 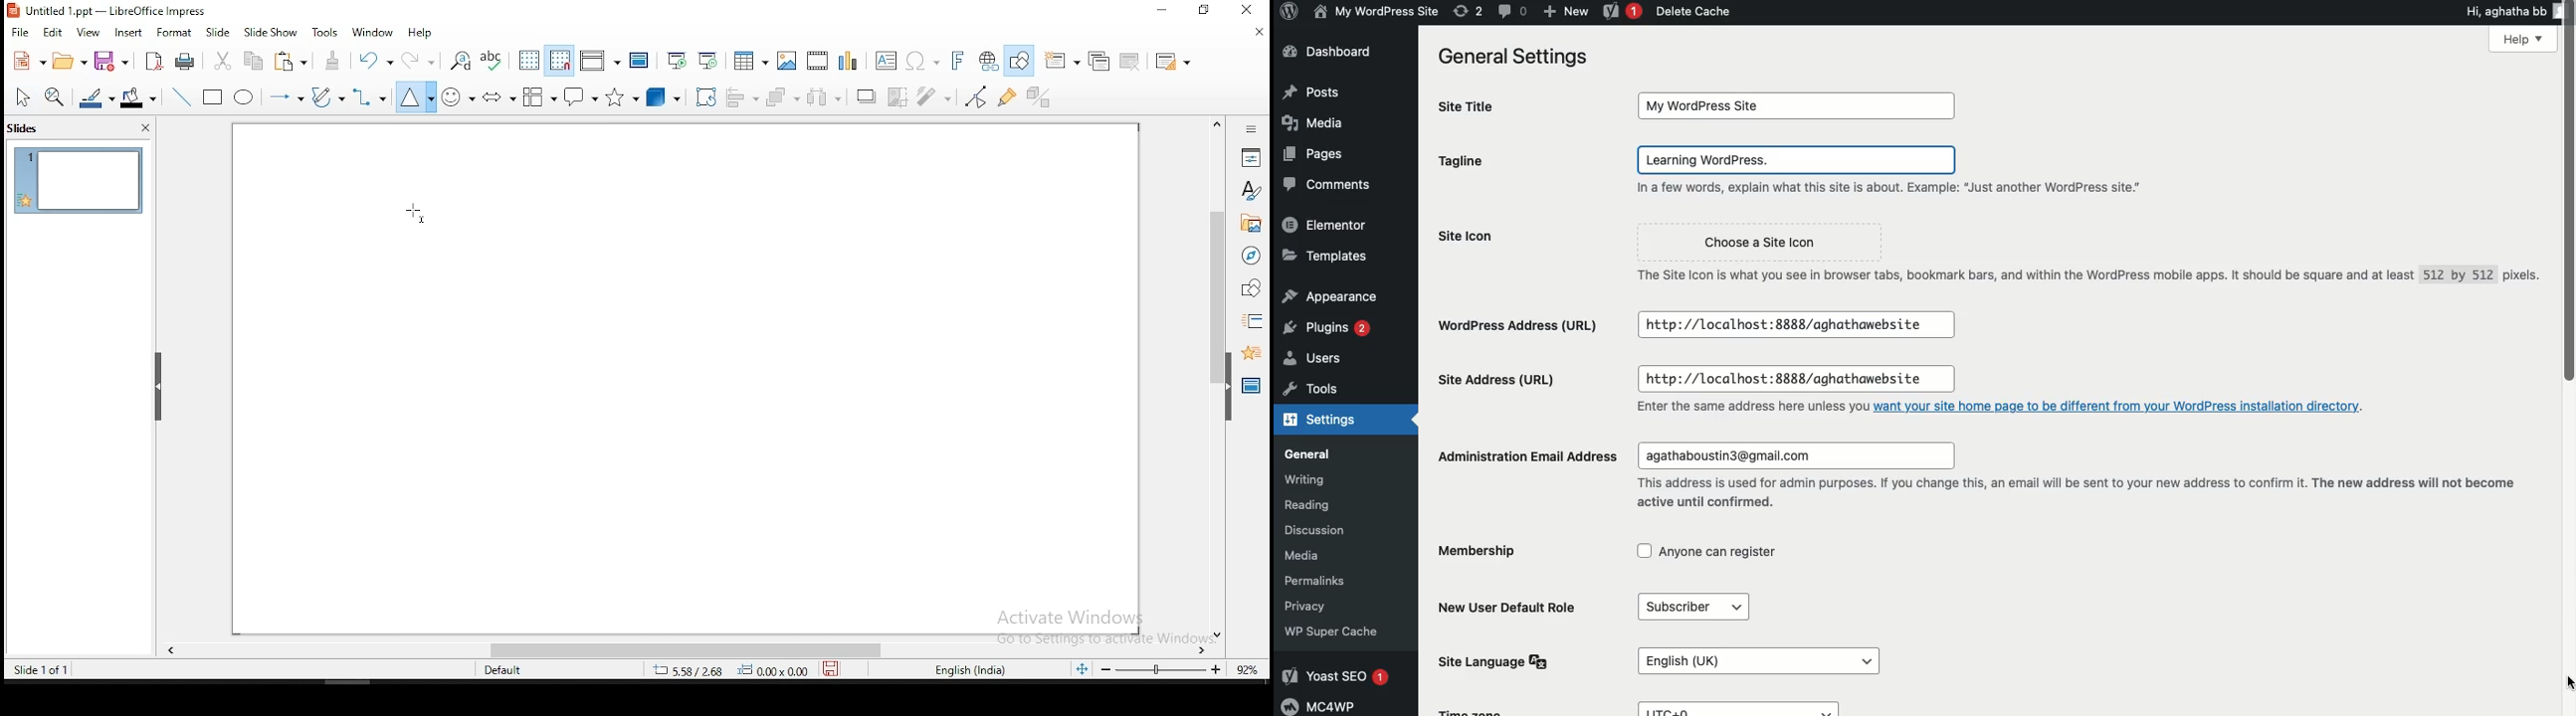 What do you see at coordinates (867, 97) in the screenshot?
I see `shadow` at bounding box center [867, 97].